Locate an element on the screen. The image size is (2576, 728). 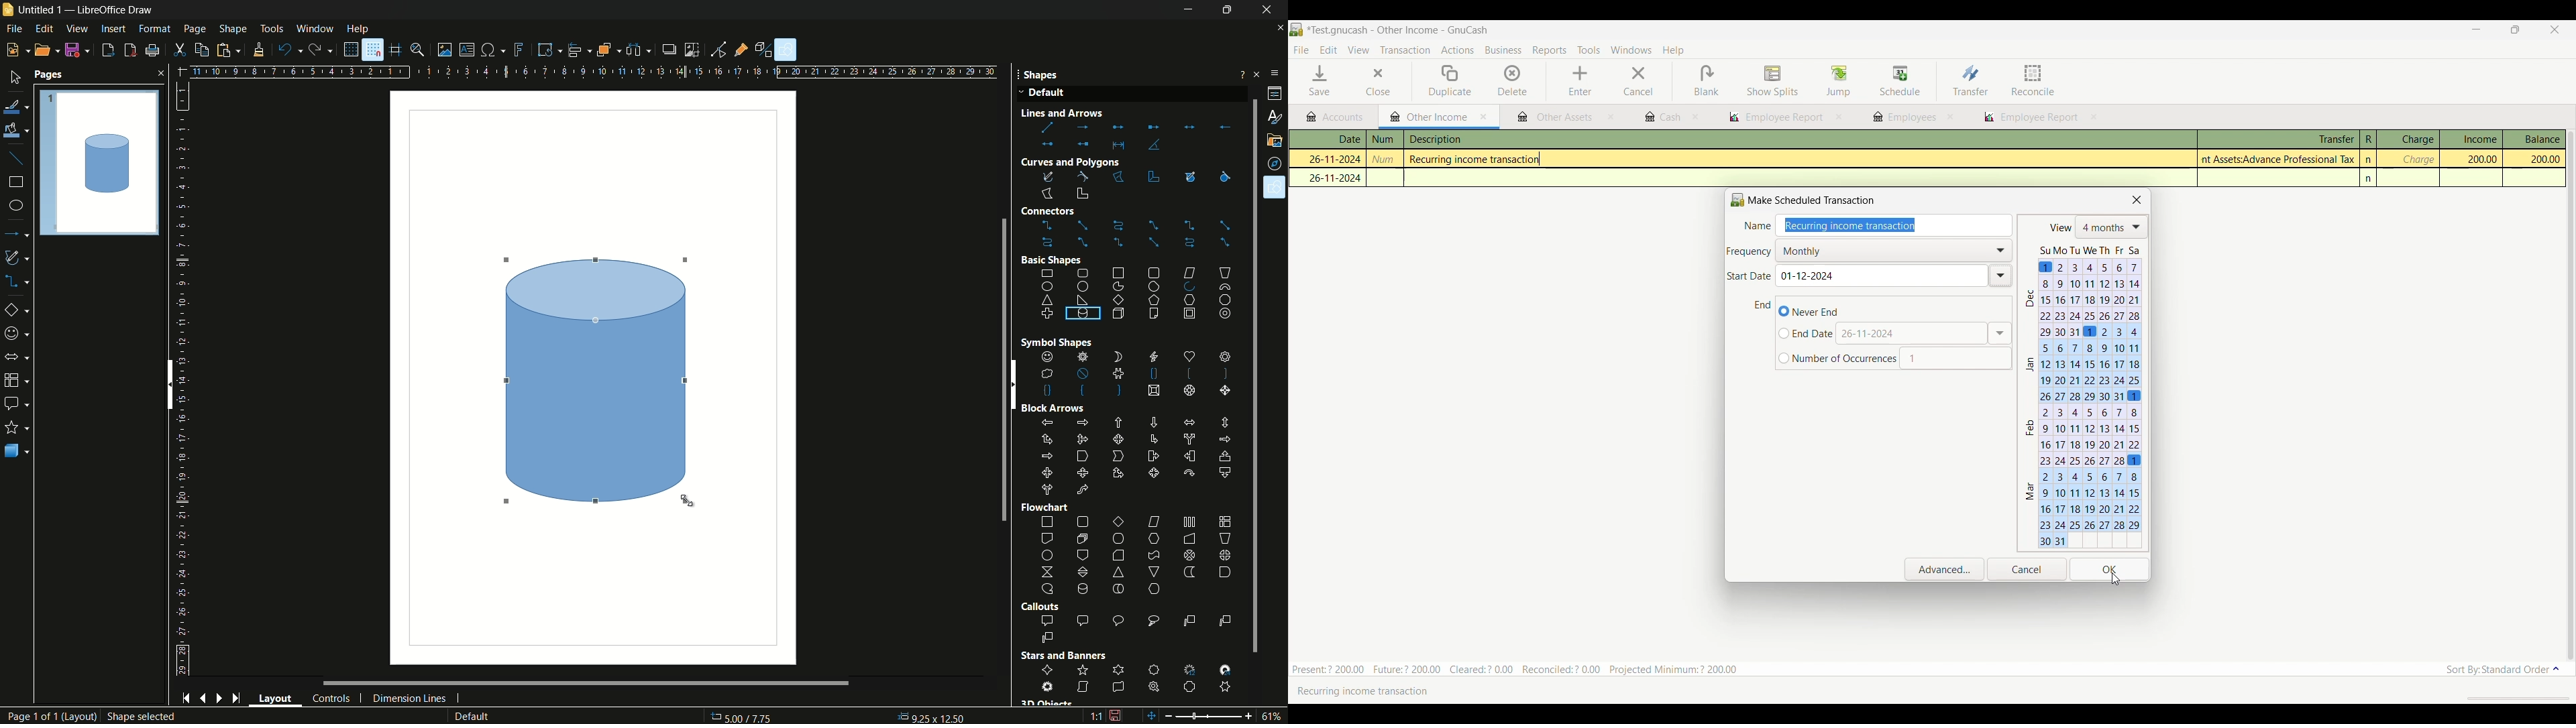
shadow is located at coordinates (667, 48).